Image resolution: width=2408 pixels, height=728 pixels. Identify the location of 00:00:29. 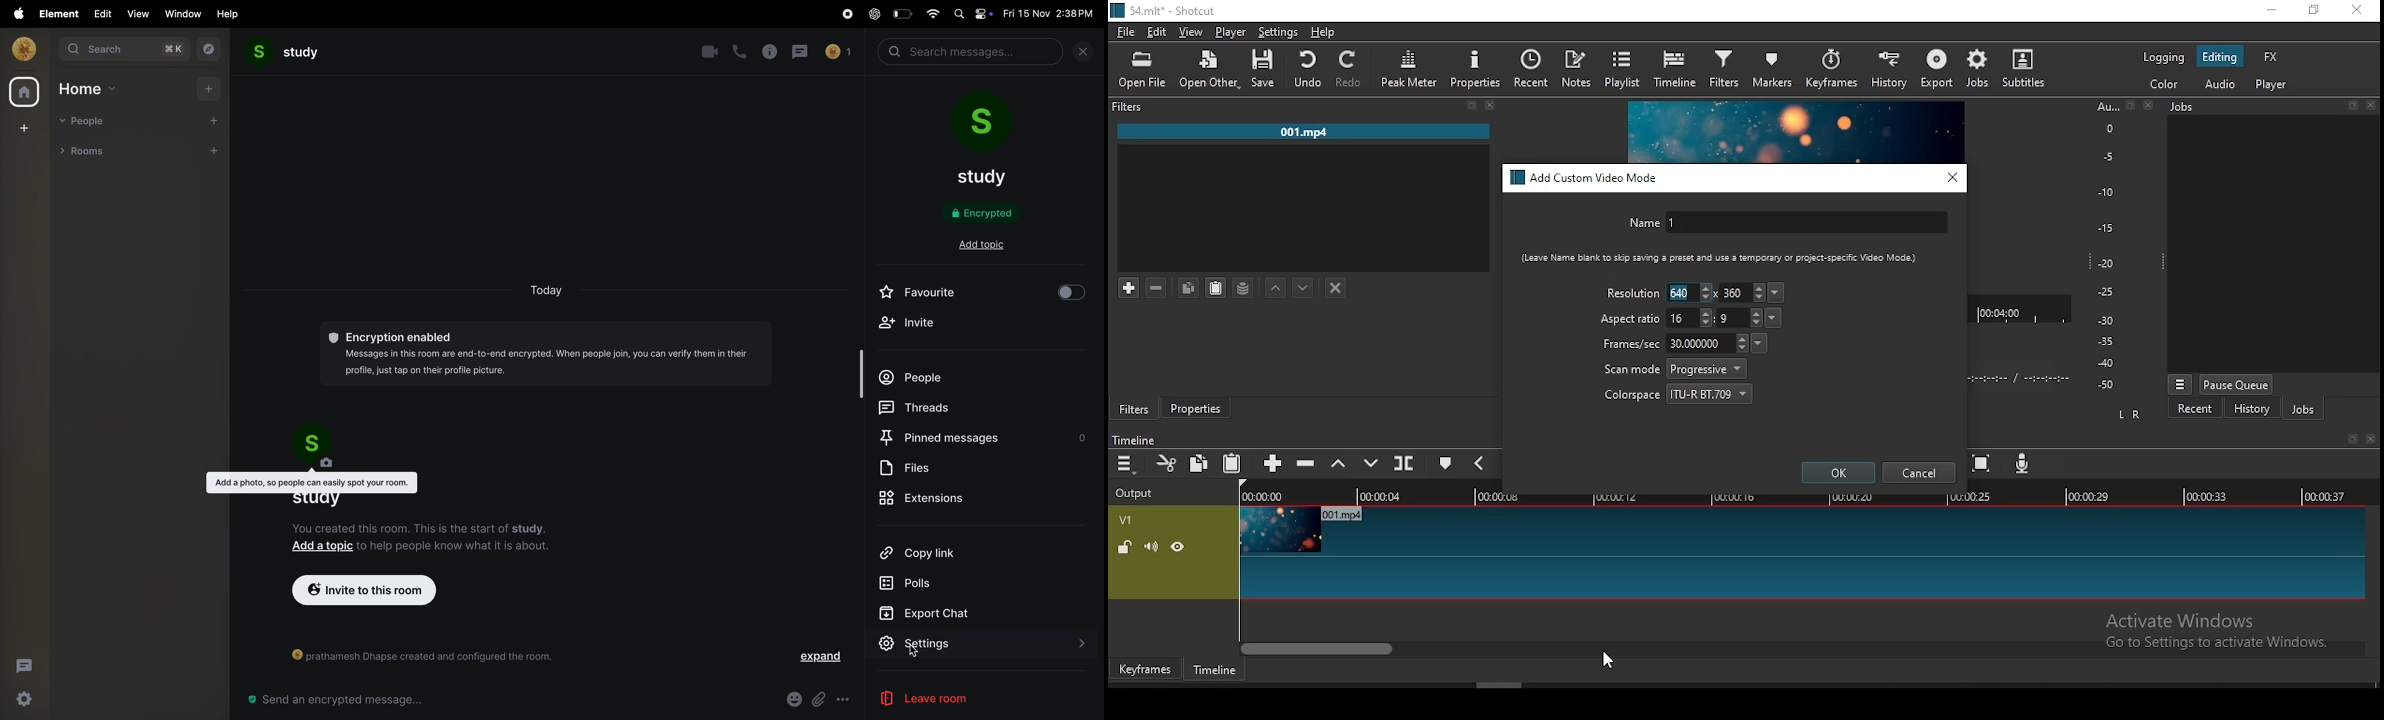
(2091, 496).